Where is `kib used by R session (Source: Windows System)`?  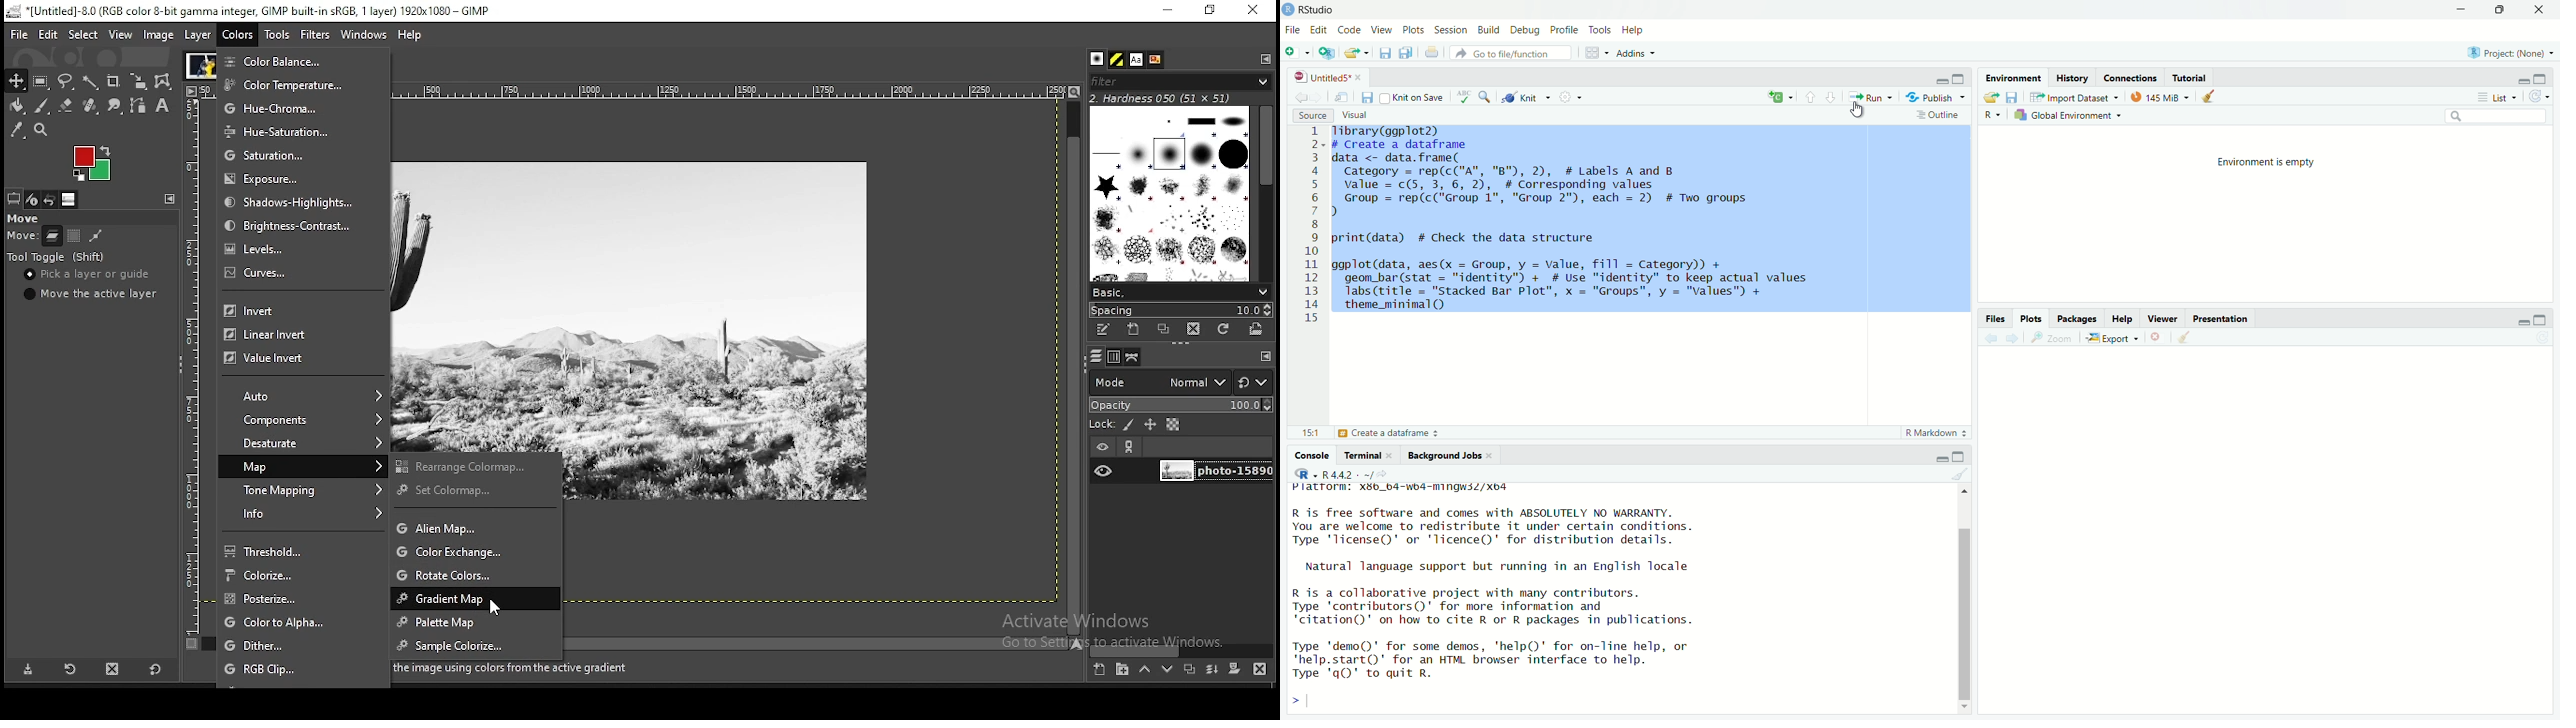 kib used by R session (Source: Windows System) is located at coordinates (2160, 96).